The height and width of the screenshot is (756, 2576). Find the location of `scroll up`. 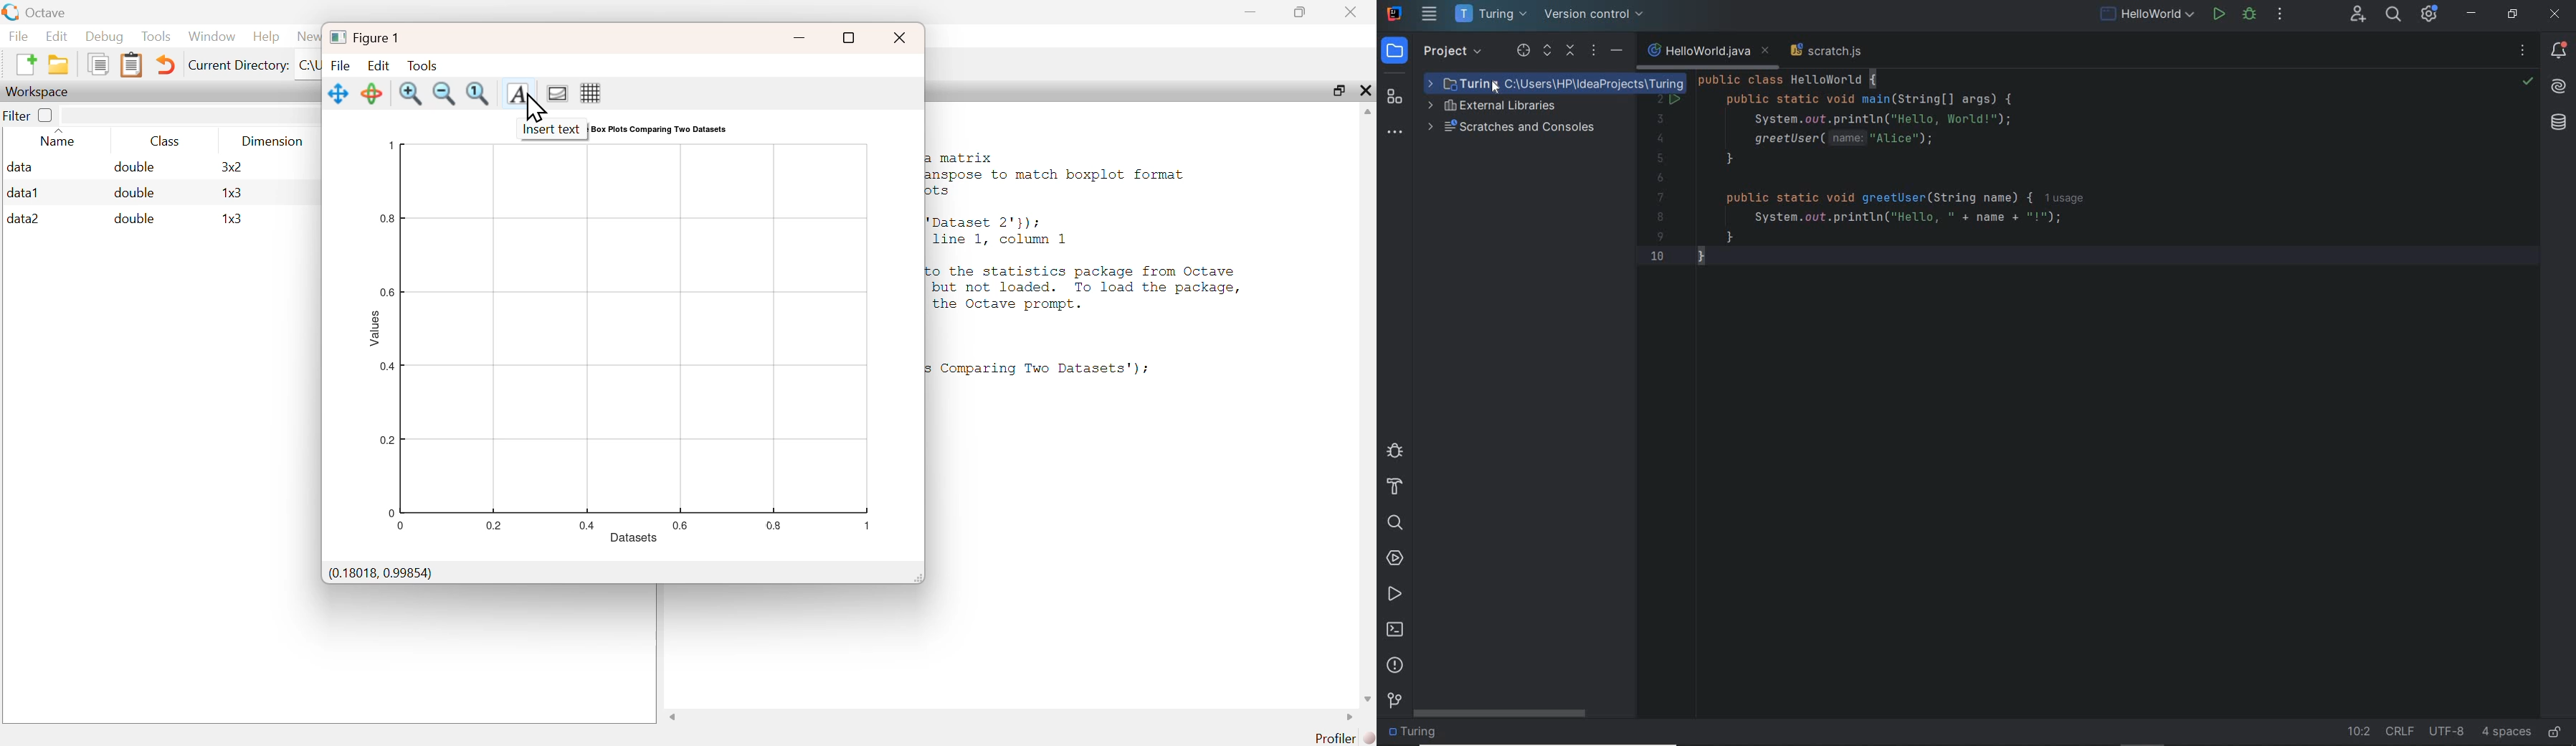

scroll up is located at coordinates (1366, 114).